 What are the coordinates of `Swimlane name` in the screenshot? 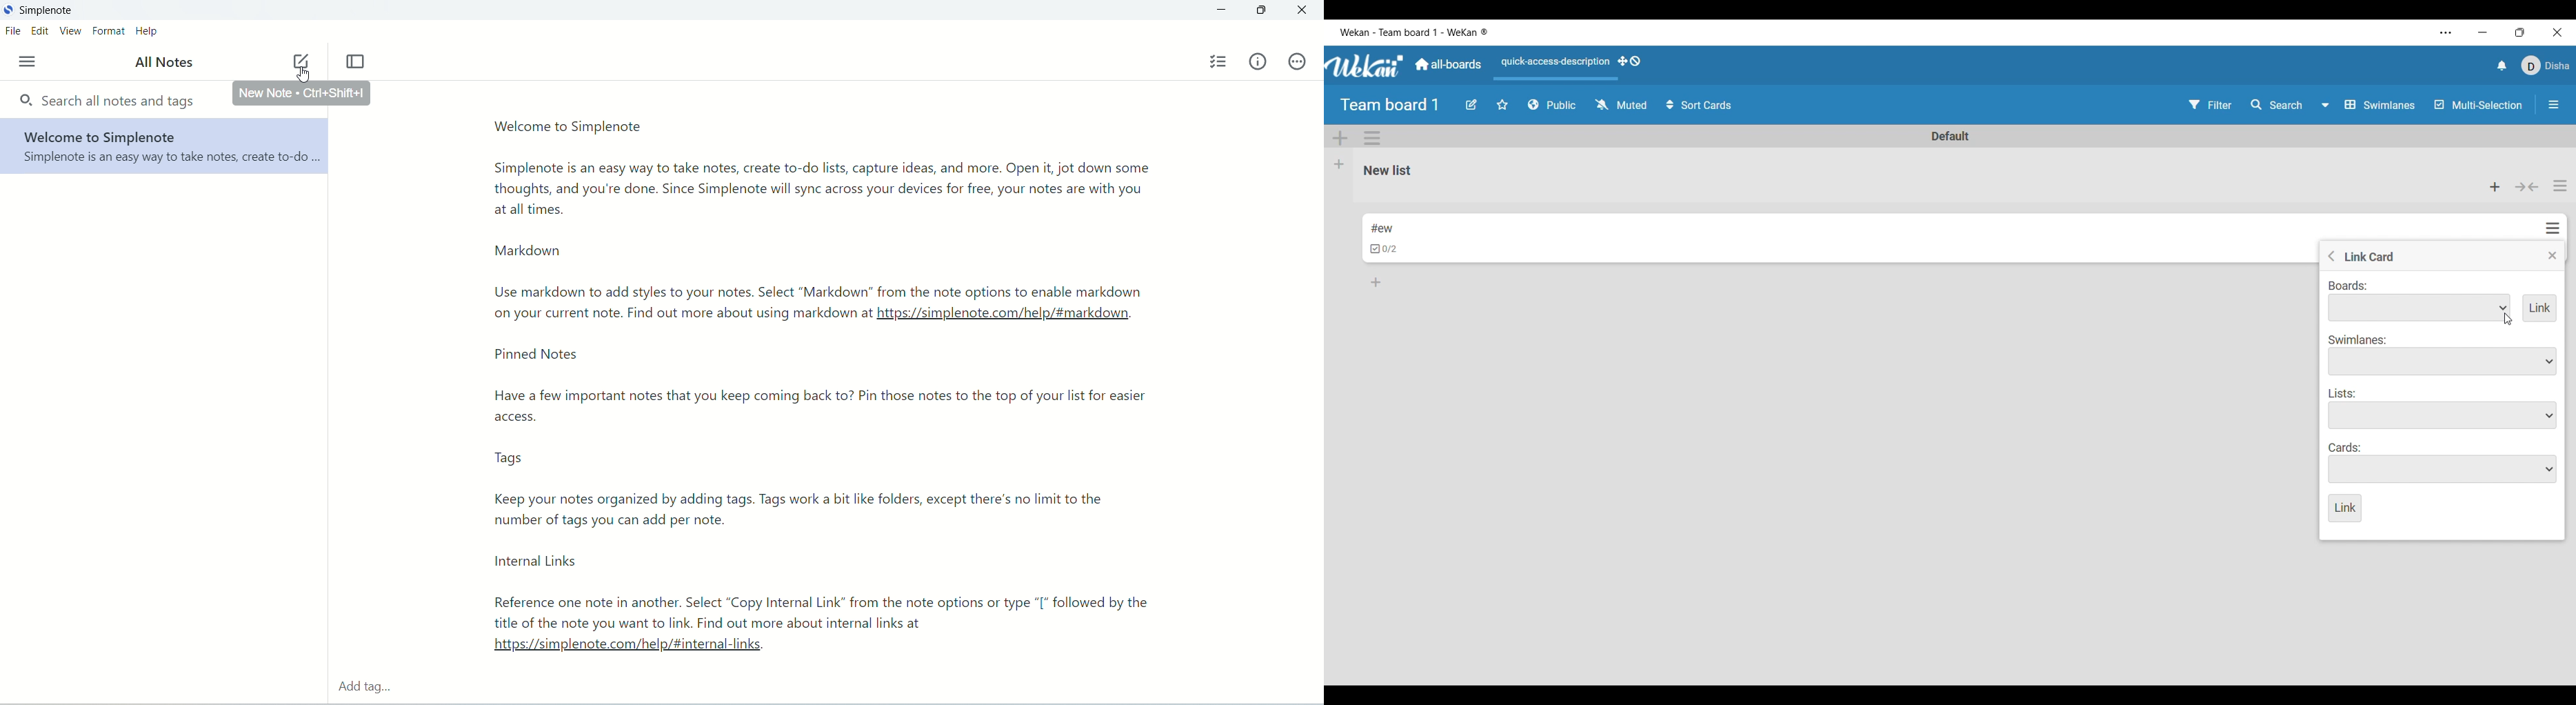 It's located at (1951, 136).